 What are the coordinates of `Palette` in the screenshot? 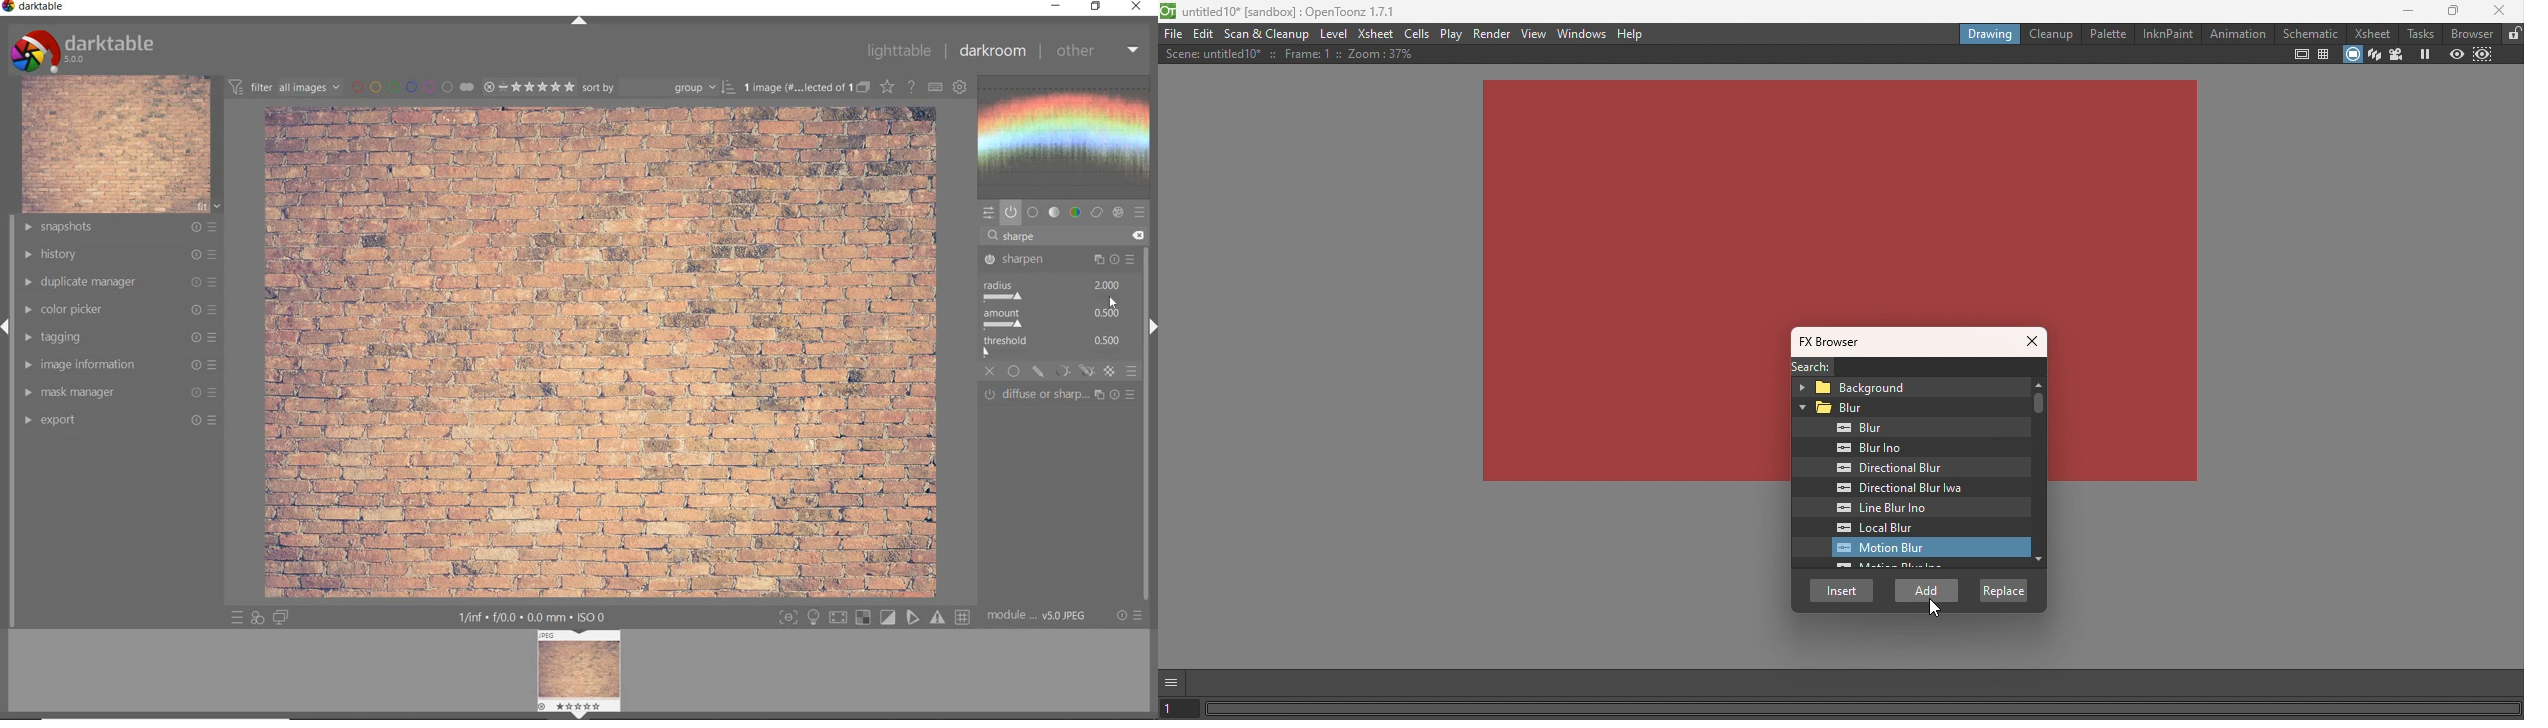 It's located at (2107, 34).